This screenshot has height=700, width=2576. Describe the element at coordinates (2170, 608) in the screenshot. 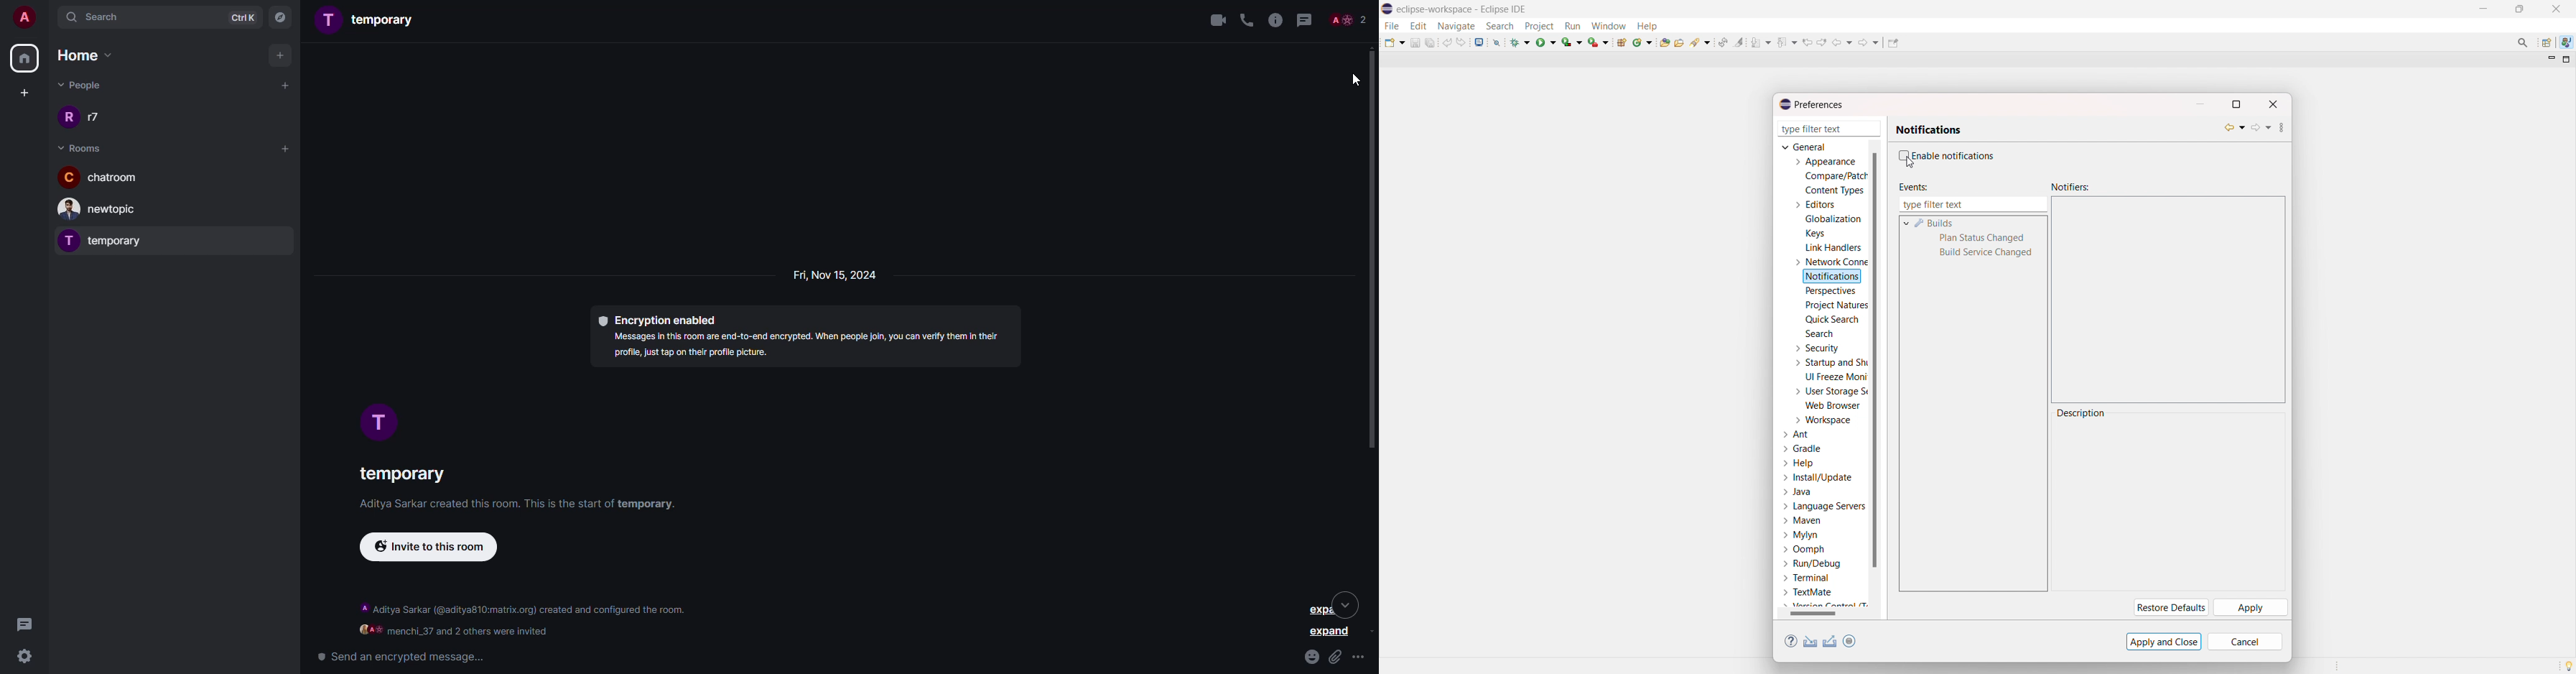

I see `restore defaults` at that location.